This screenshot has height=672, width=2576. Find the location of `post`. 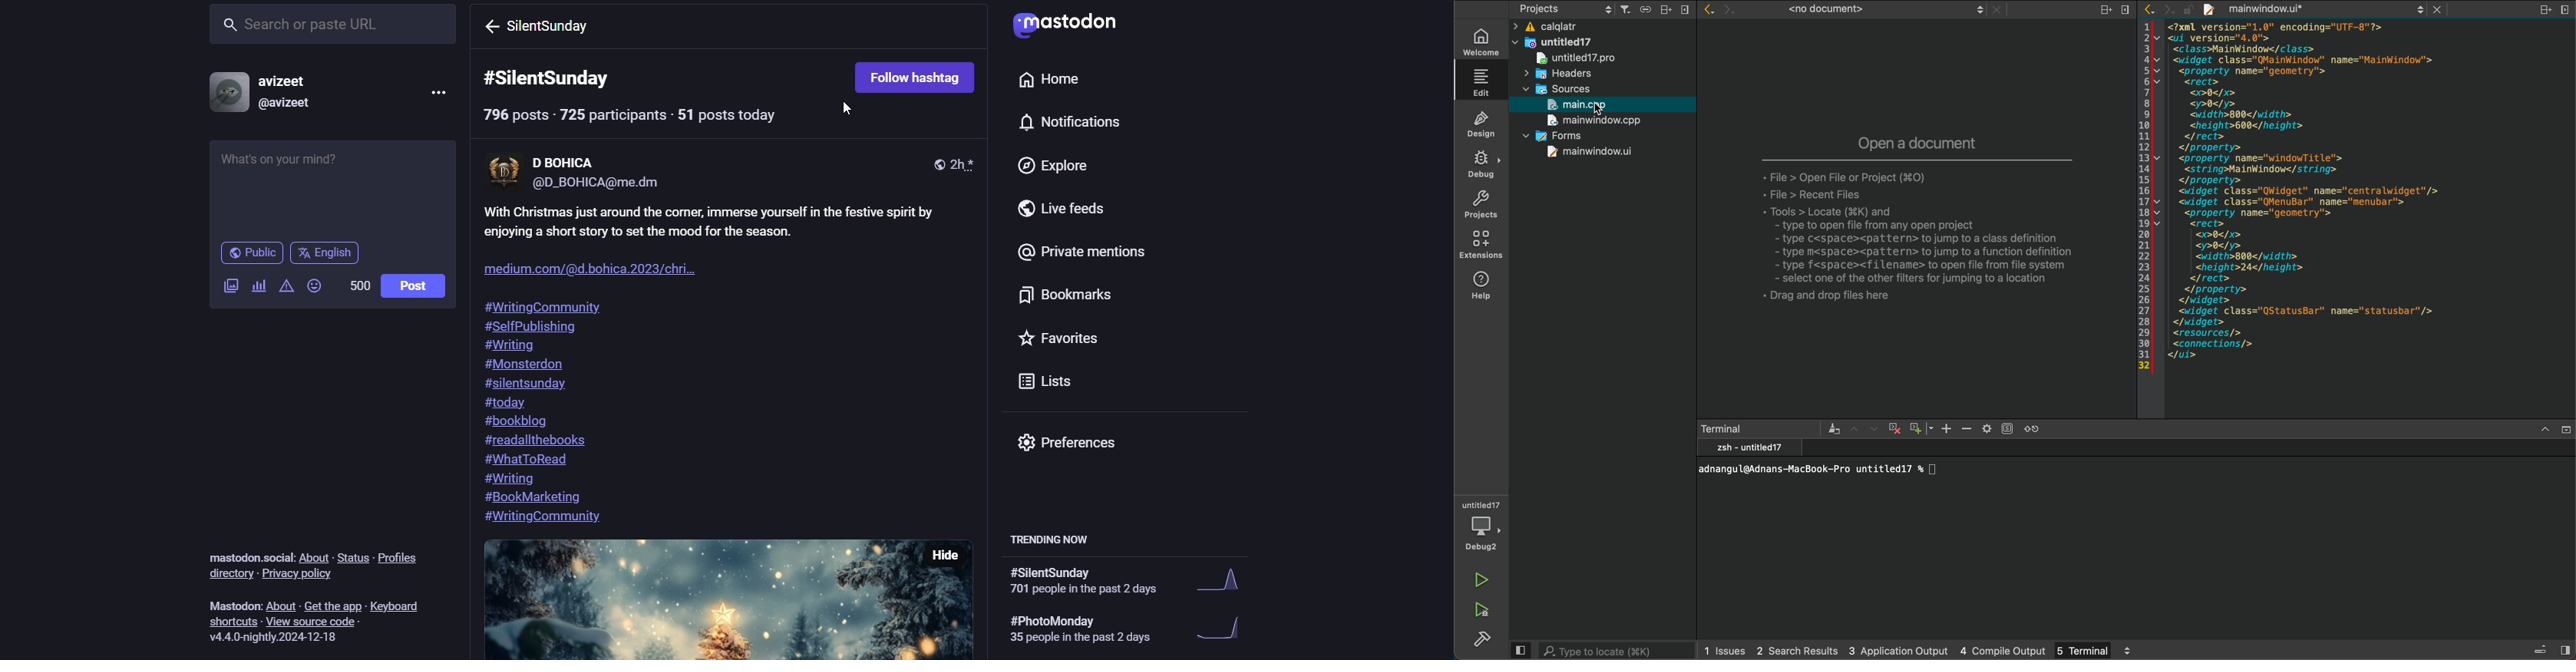

post is located at coordinates (415, 285).